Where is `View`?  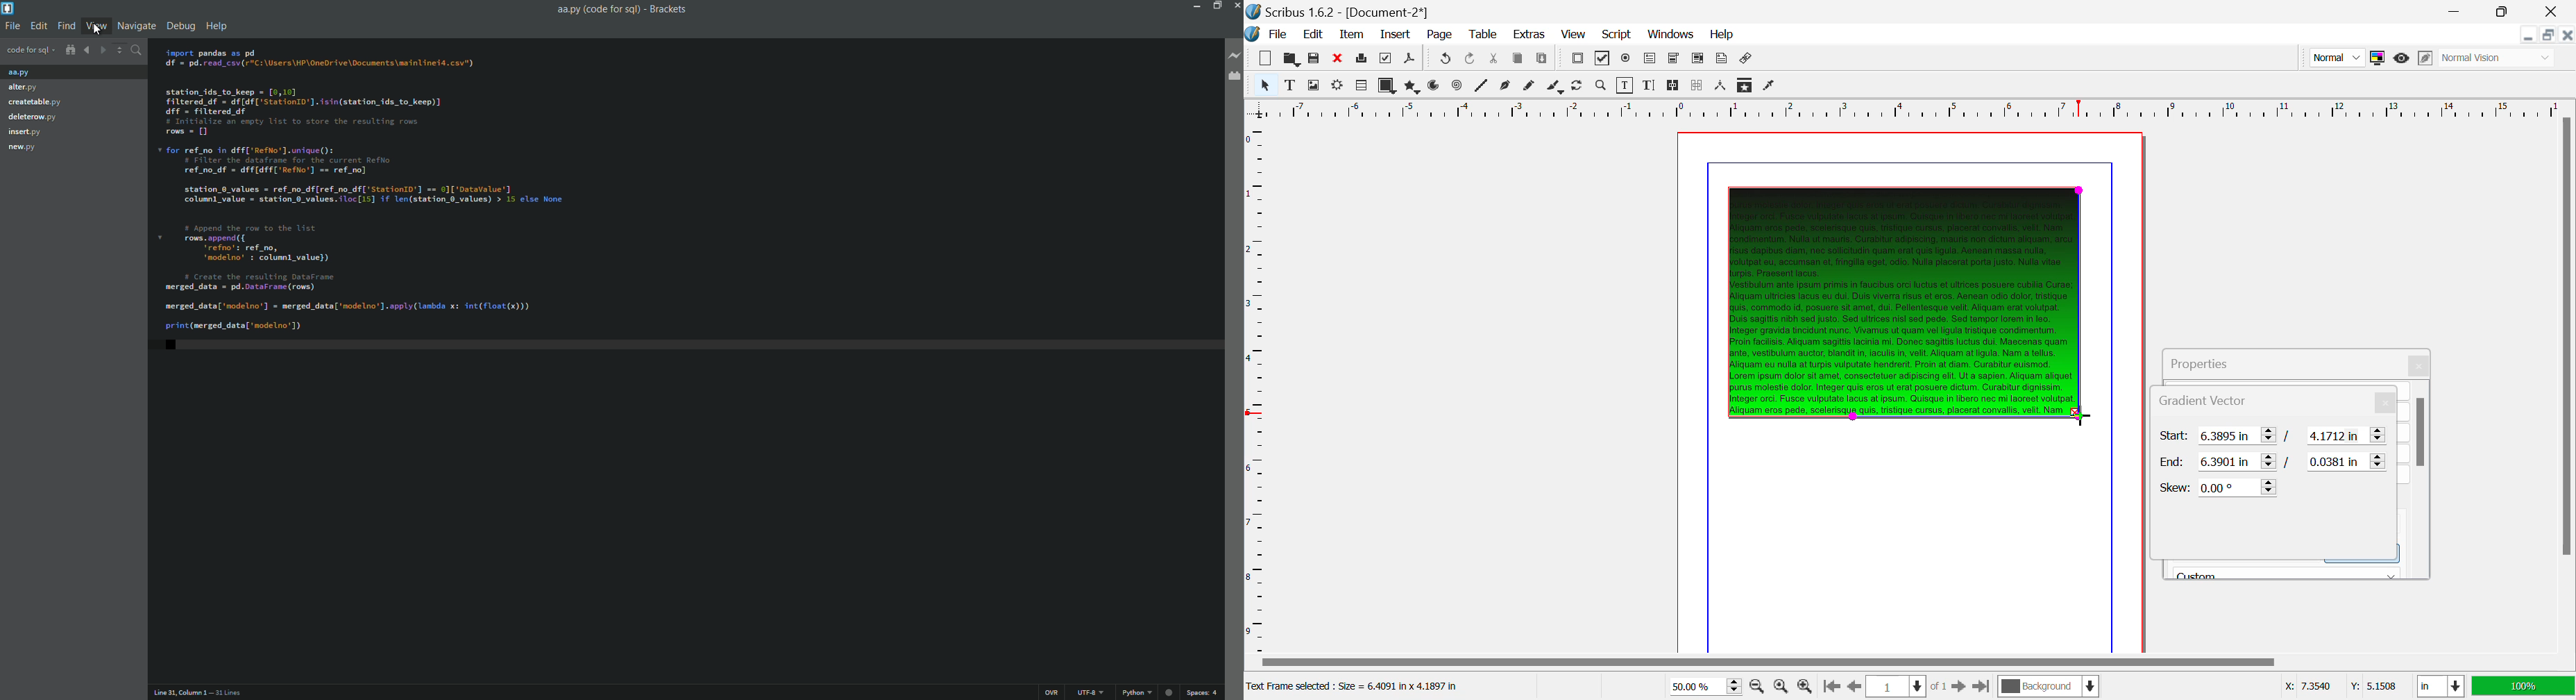
View is located at coordinates (1573, 35).